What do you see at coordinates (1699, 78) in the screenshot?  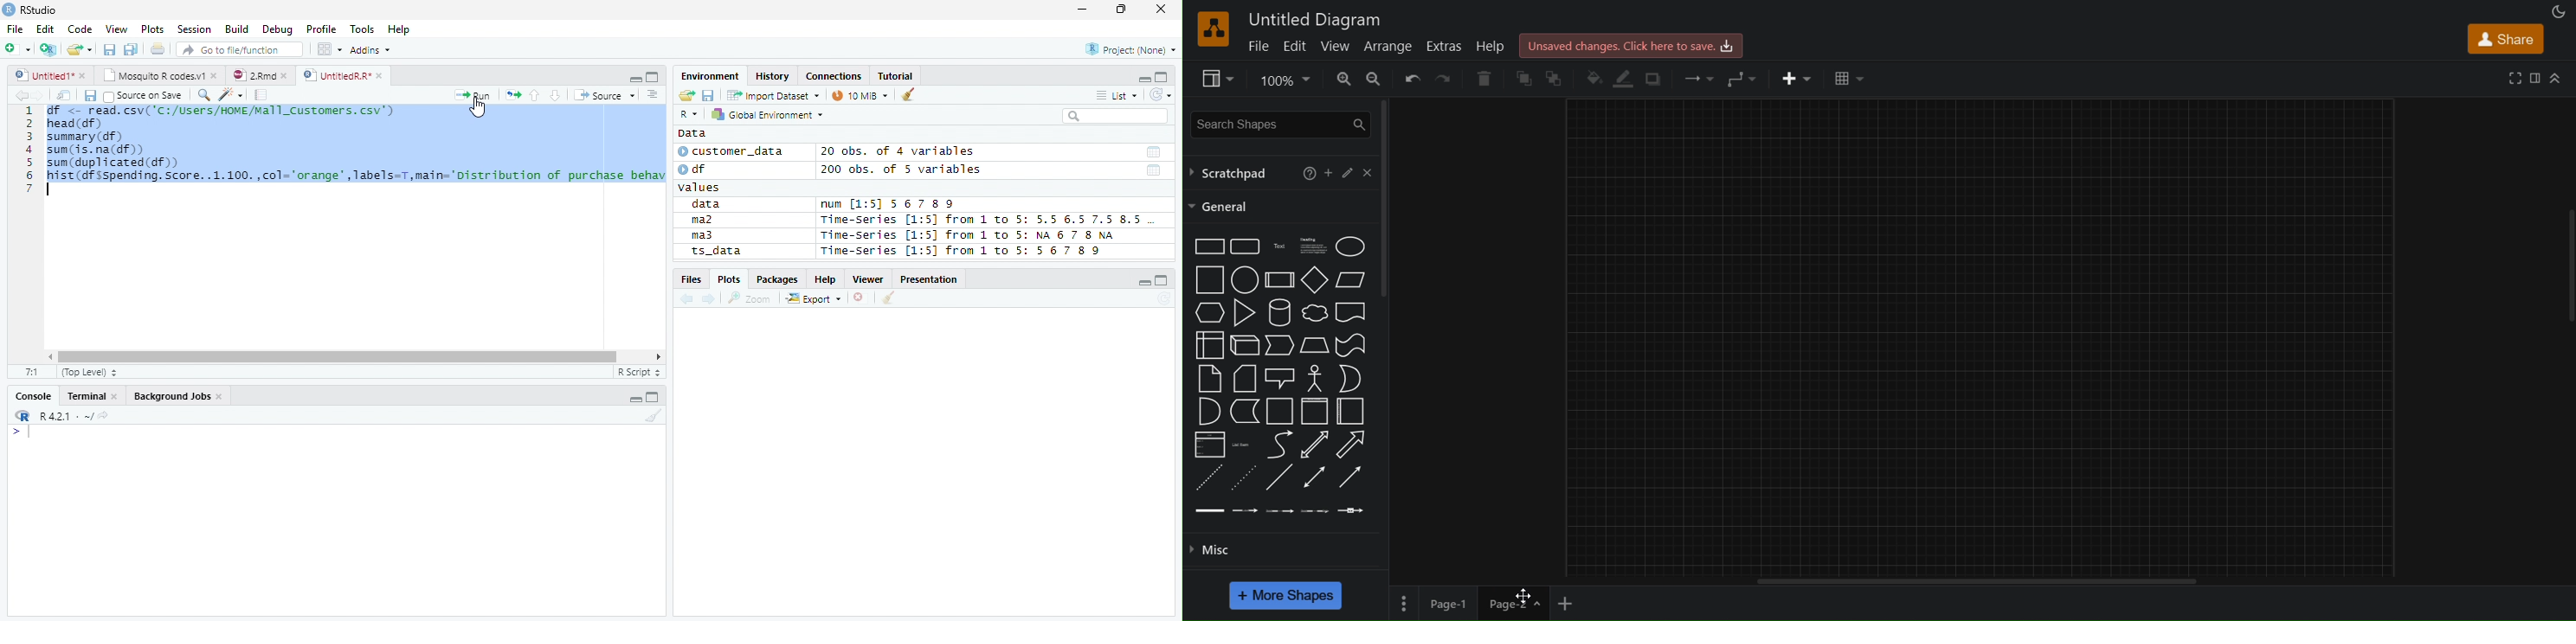 I see `connection` at bounding box center [1699, 78].